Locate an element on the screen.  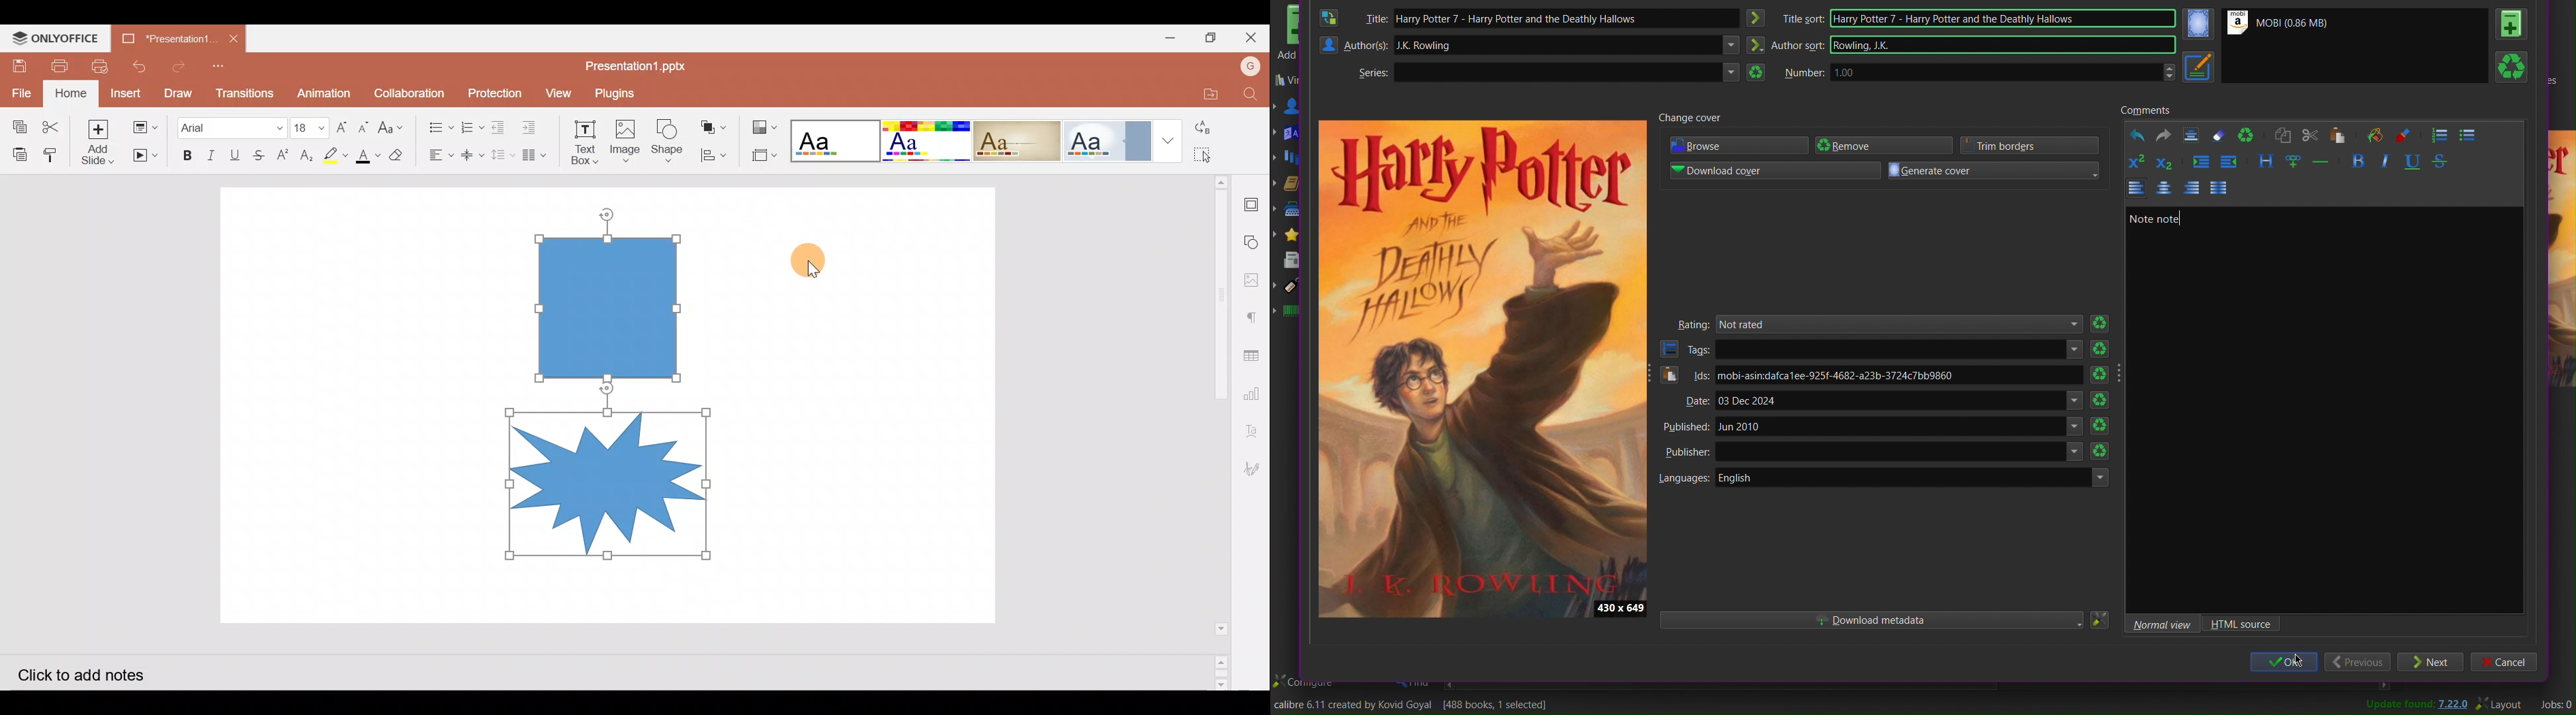
Italics is located at coordinates (2387, 161).